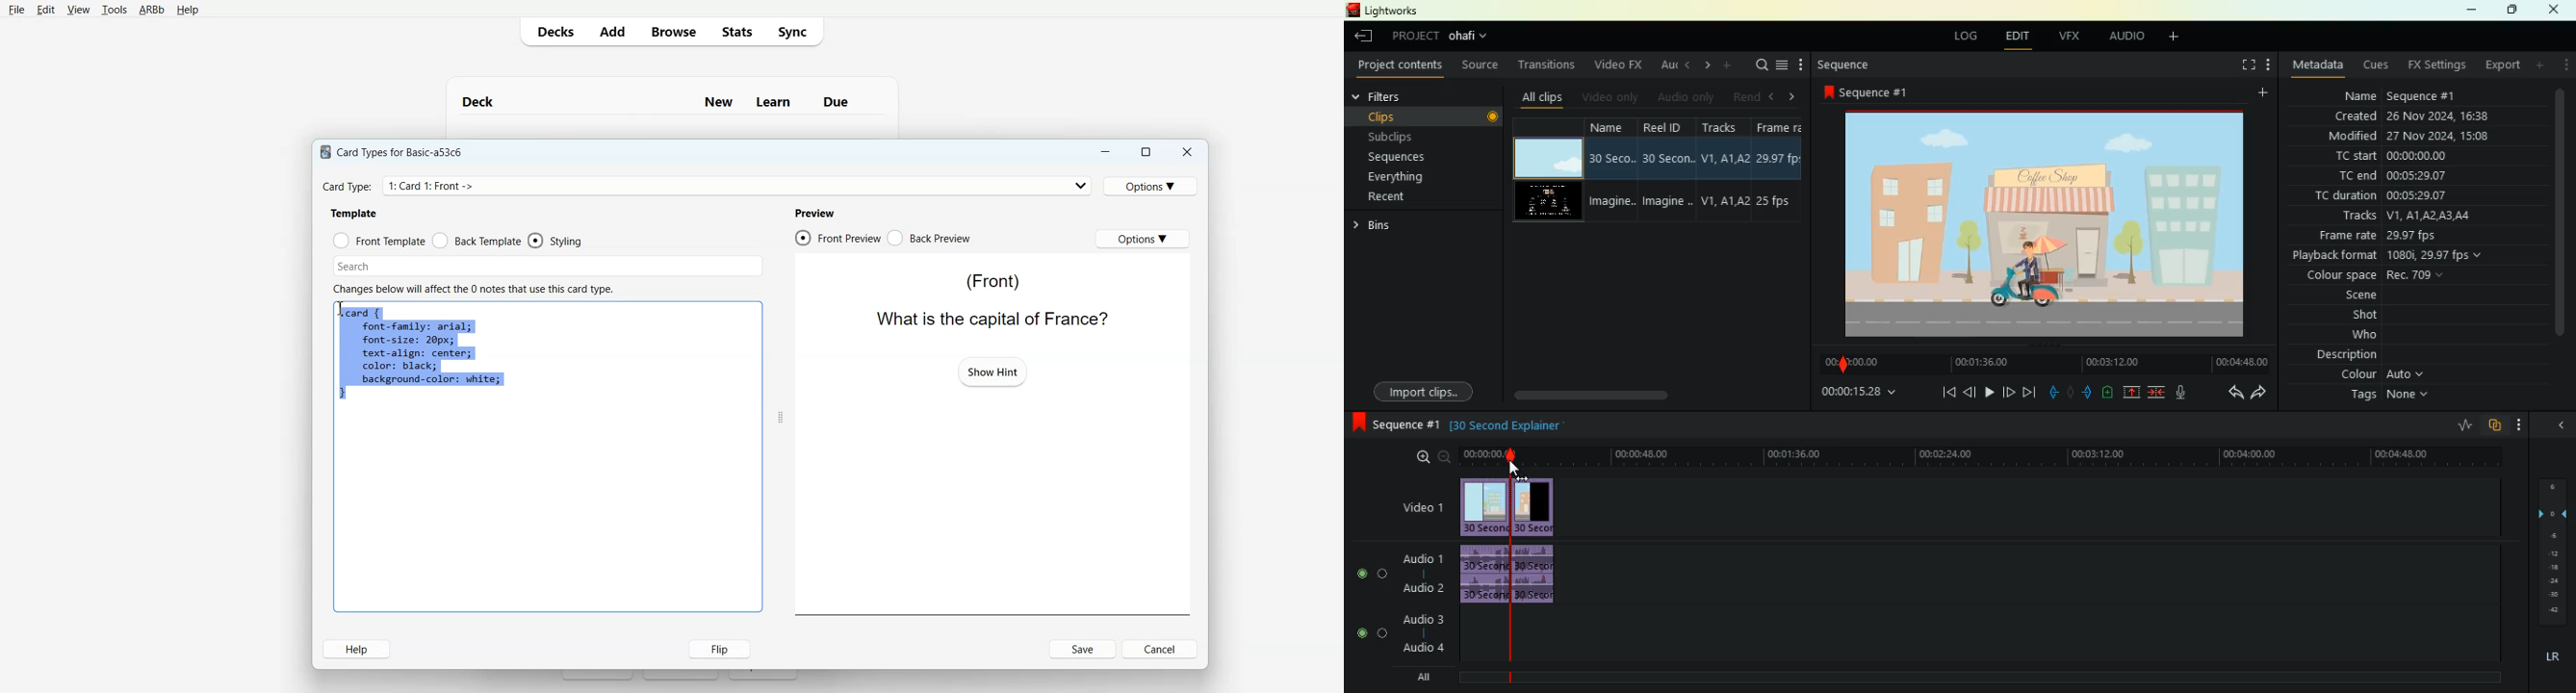 The width and height of the screenshot is (2576, 700). Describe the element at coordinates (2031, 392) in the screenshot. I see `end` at that location.